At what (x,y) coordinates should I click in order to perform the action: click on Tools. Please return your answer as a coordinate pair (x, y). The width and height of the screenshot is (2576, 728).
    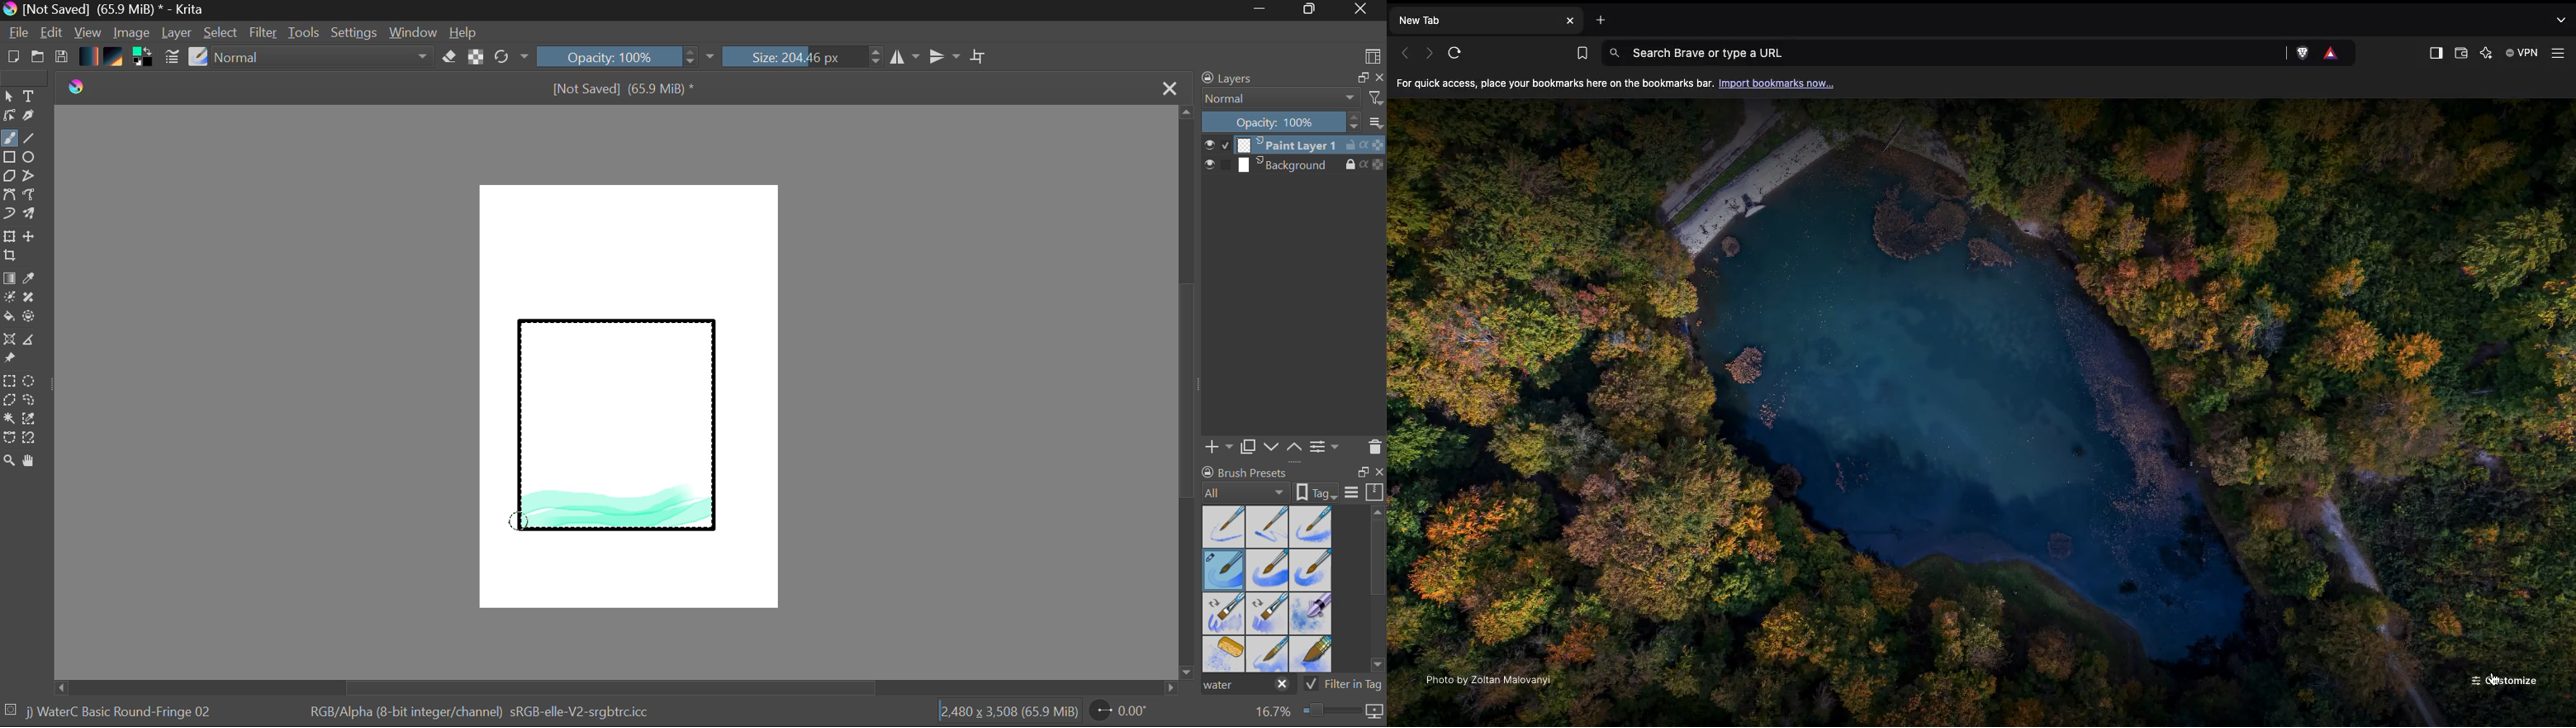
    Looking at the image, I should click on (305, 33).